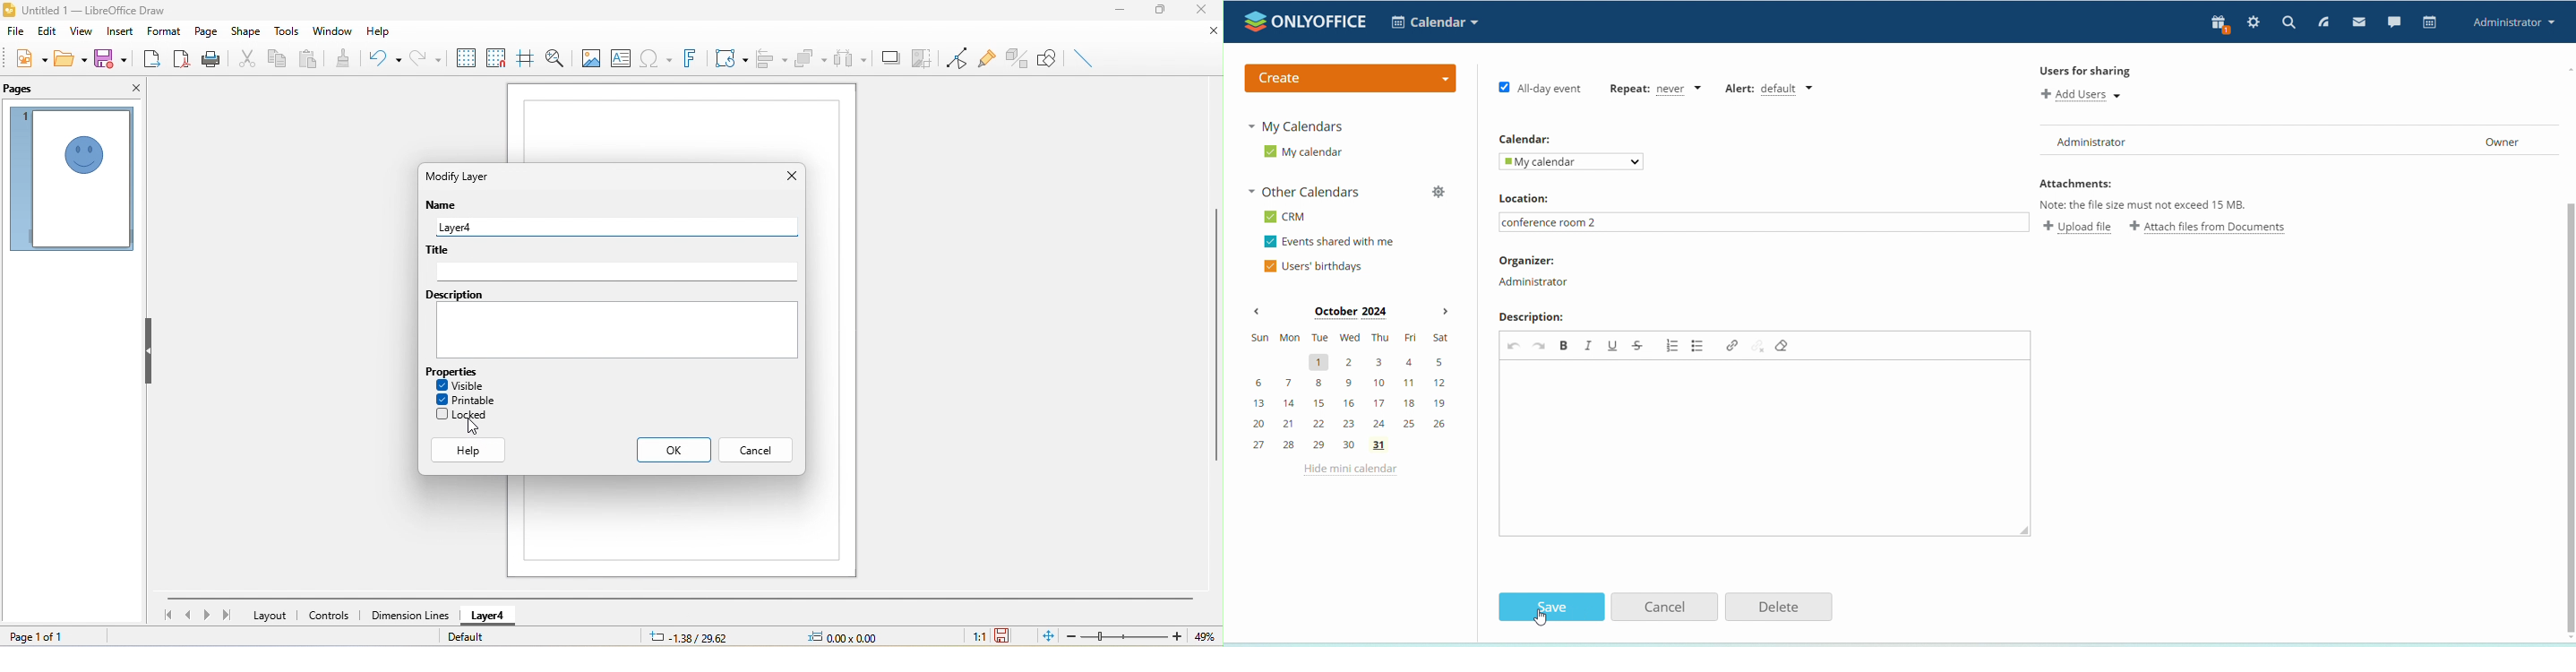  What do you see at coordinates (30, 61) in the screenshot?
I see `new` at bounding box center [30, 61].